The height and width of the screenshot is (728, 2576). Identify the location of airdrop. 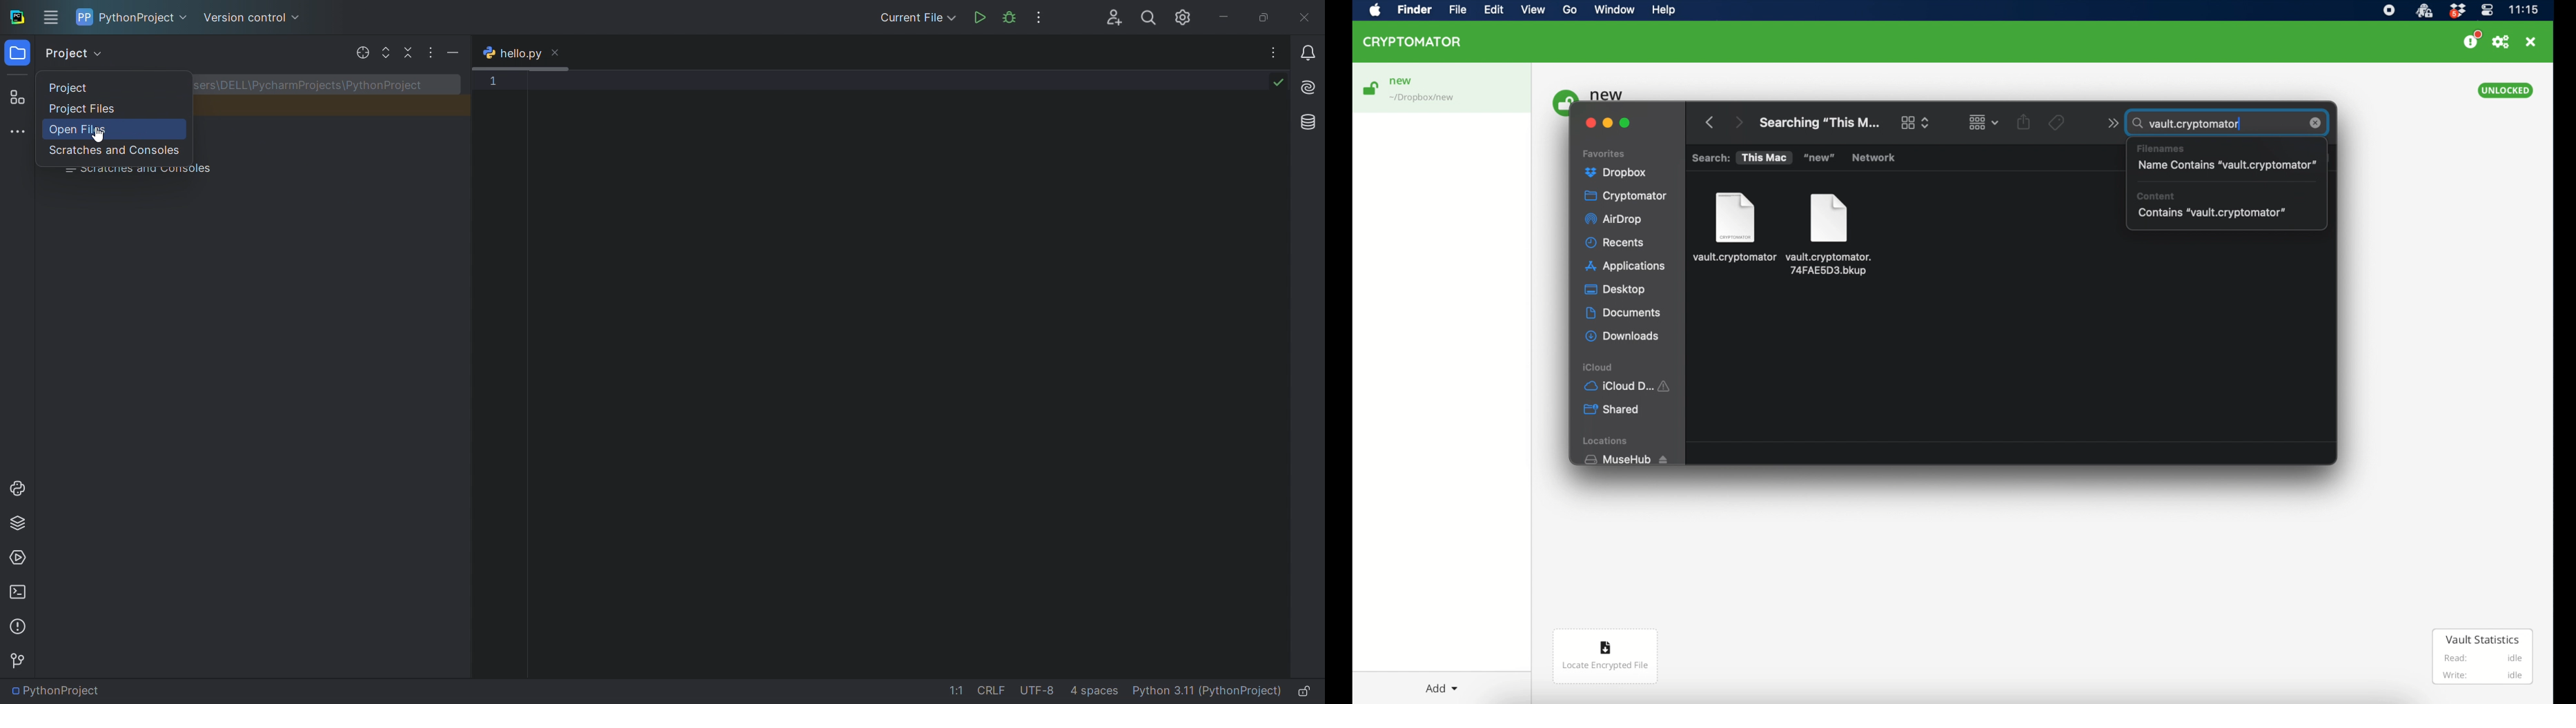
(1614, 220).